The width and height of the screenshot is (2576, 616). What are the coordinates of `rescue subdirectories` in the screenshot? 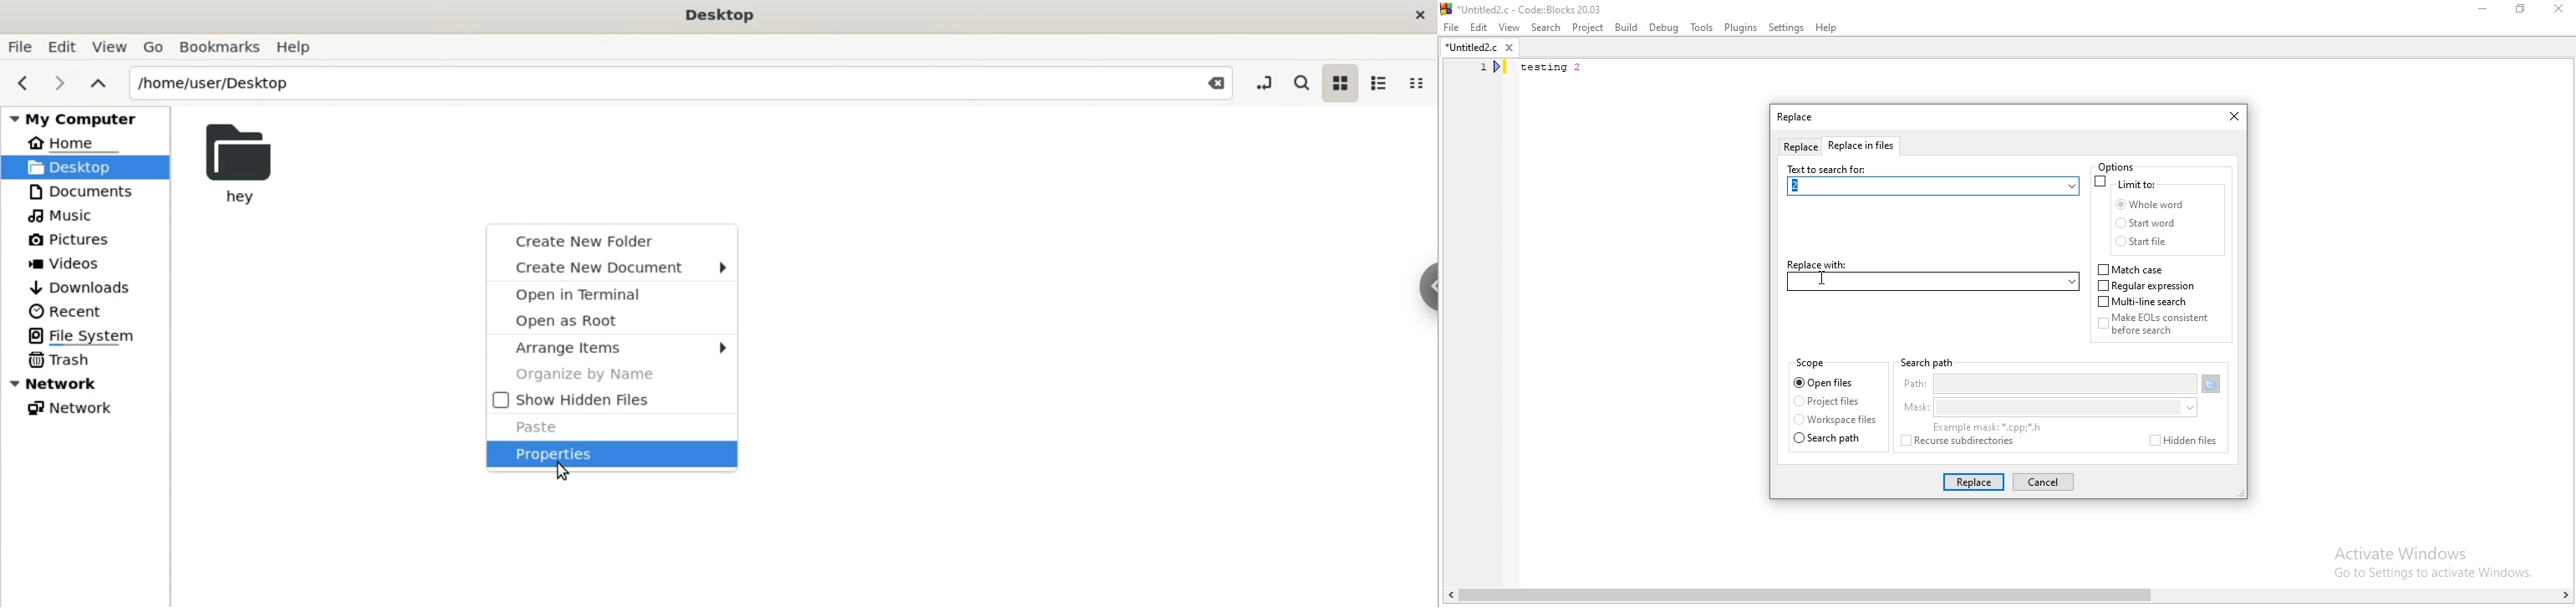 It's located at (1965, 443).